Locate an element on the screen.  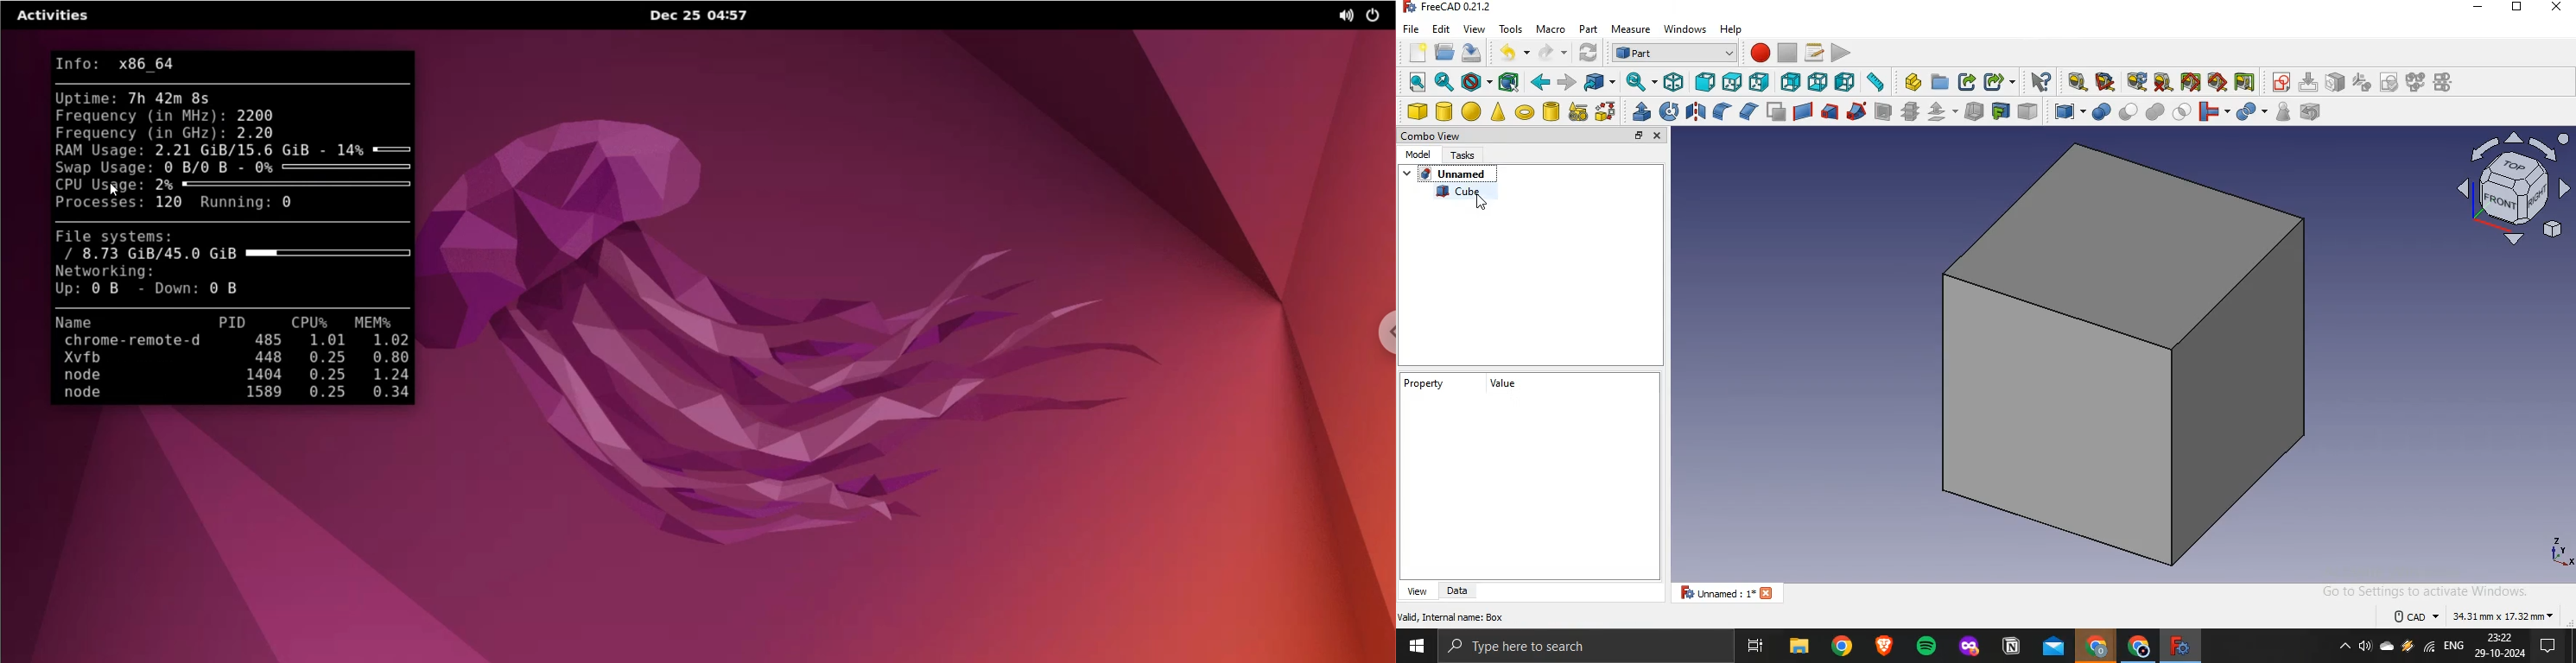
bounding box is located at coordinates (1509, 82).